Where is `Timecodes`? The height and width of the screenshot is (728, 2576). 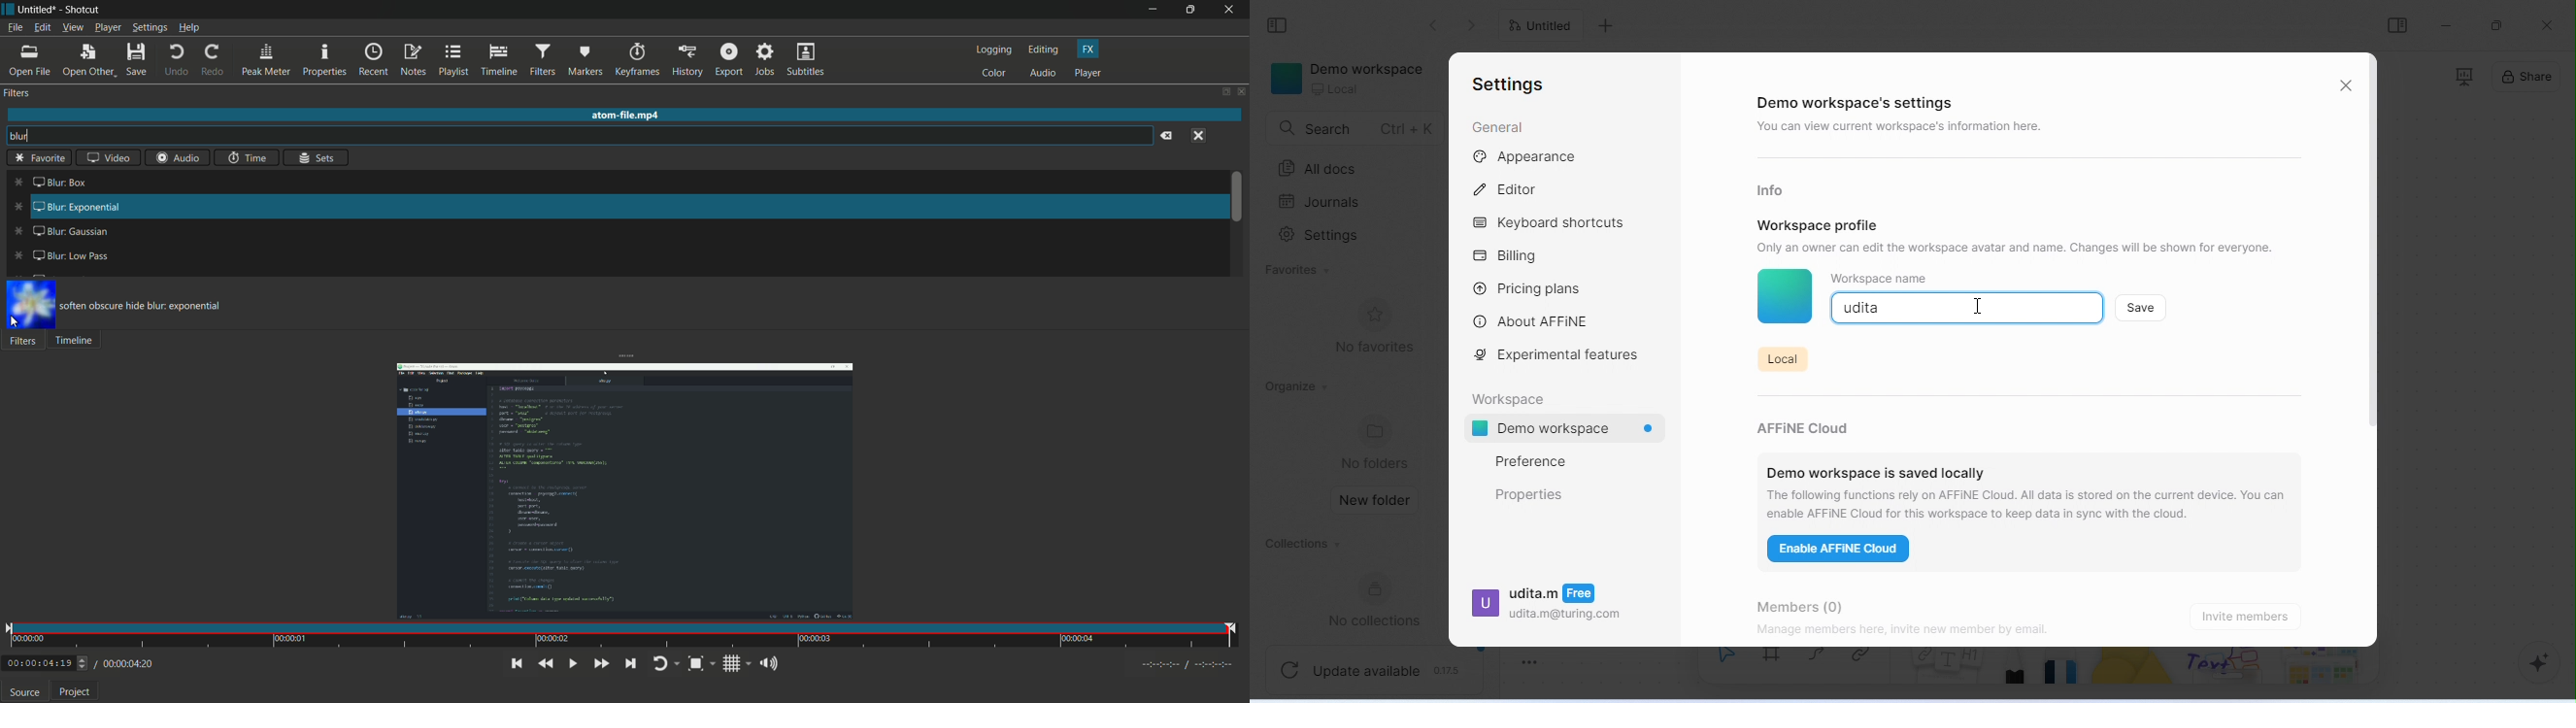 Timecodes is located at coordinates (1181, 667).